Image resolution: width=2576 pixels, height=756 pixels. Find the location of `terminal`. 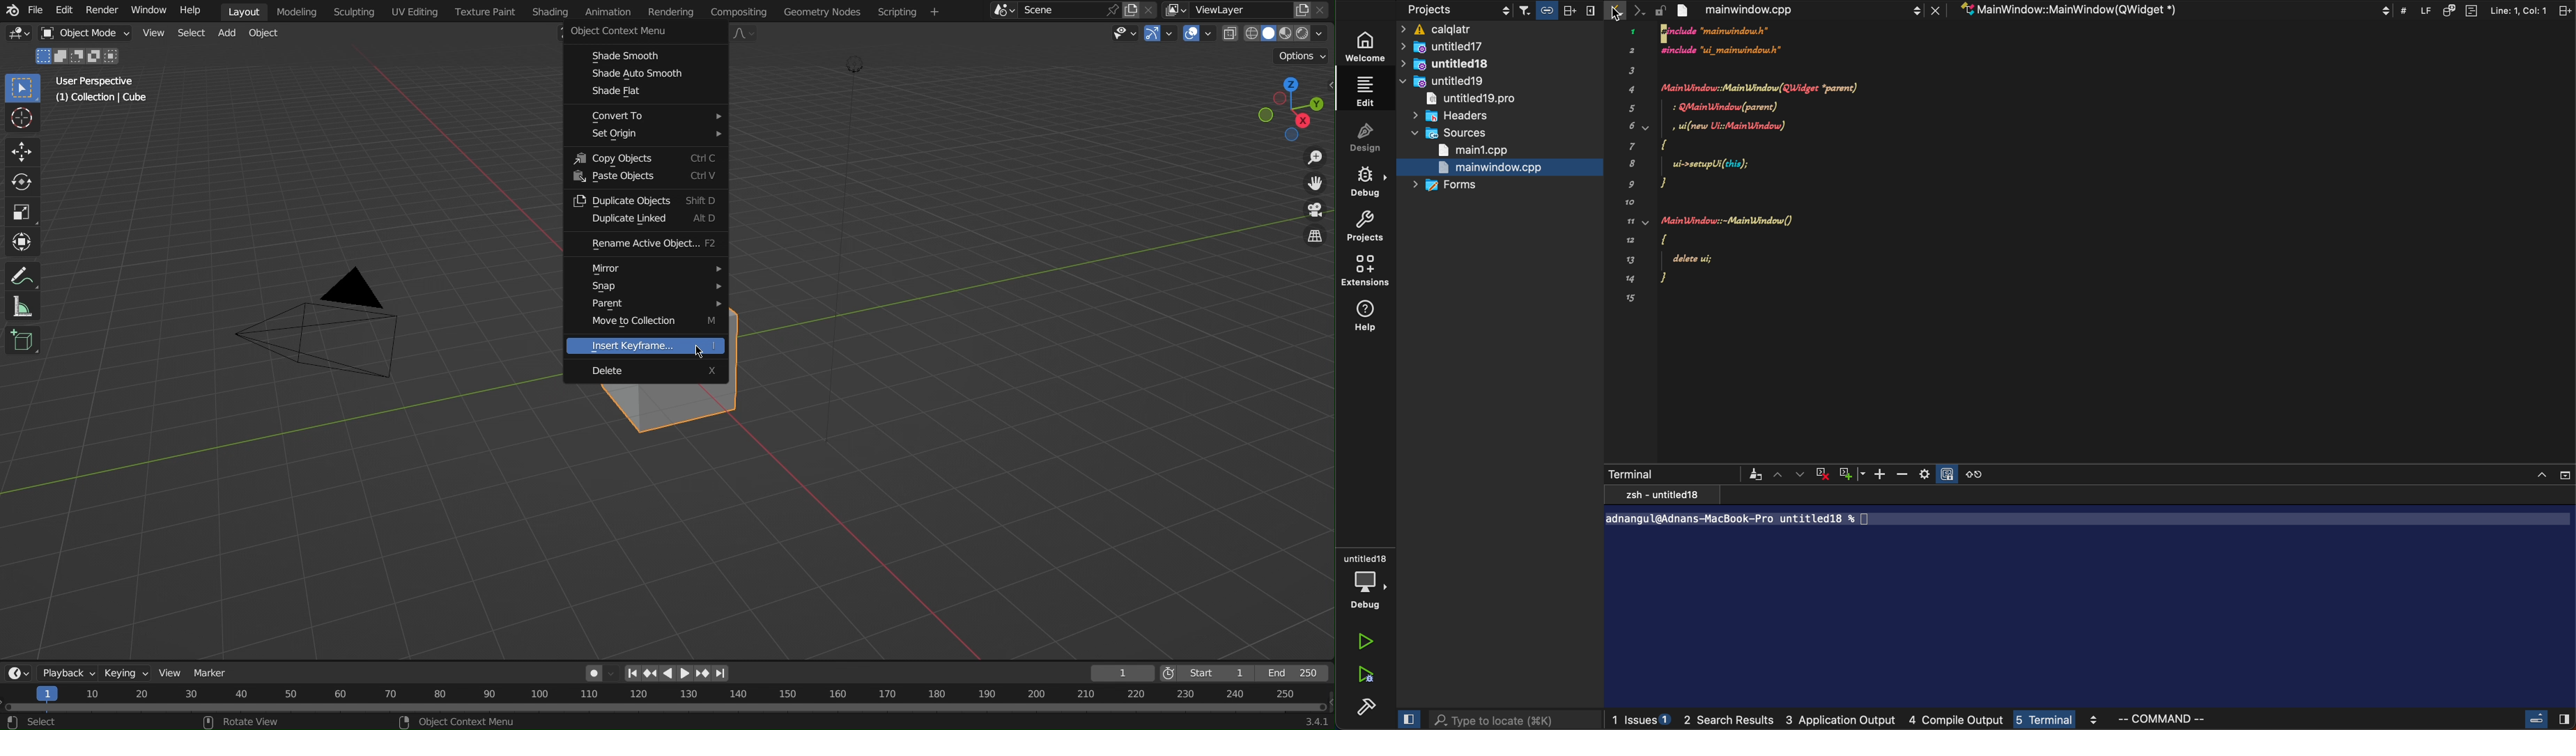

terminal is located at coordinates (1668, 472).